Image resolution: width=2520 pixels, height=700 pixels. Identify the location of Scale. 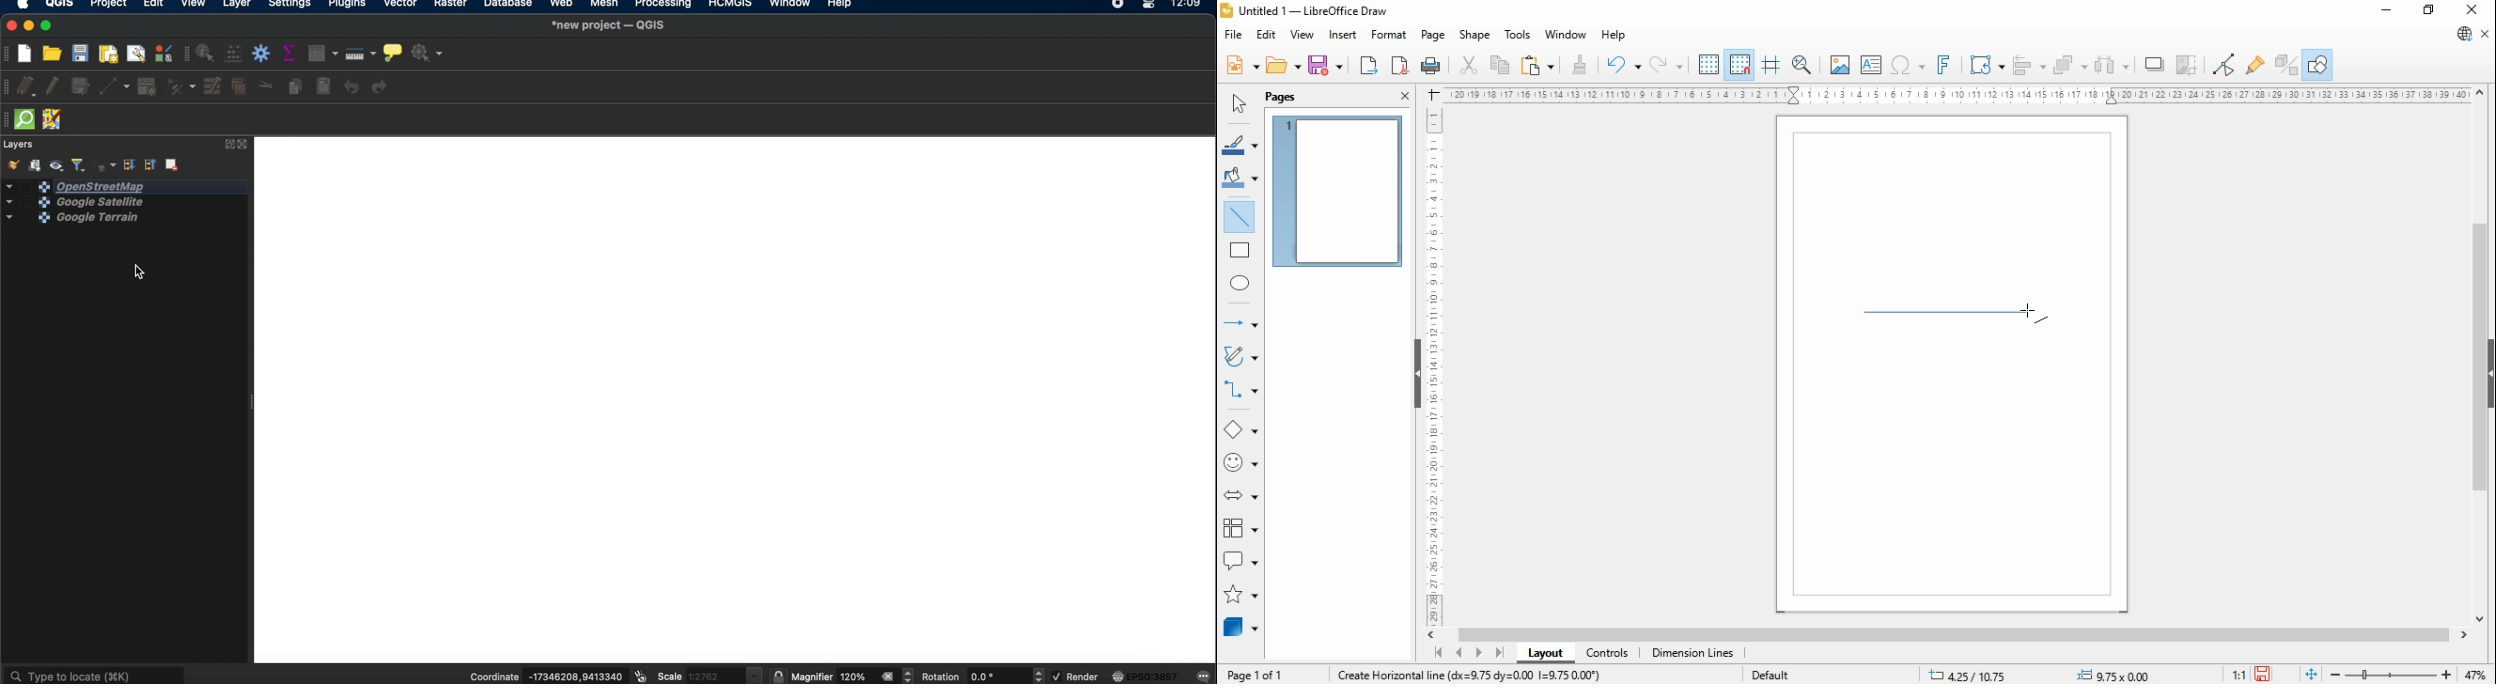
(1954, 94).